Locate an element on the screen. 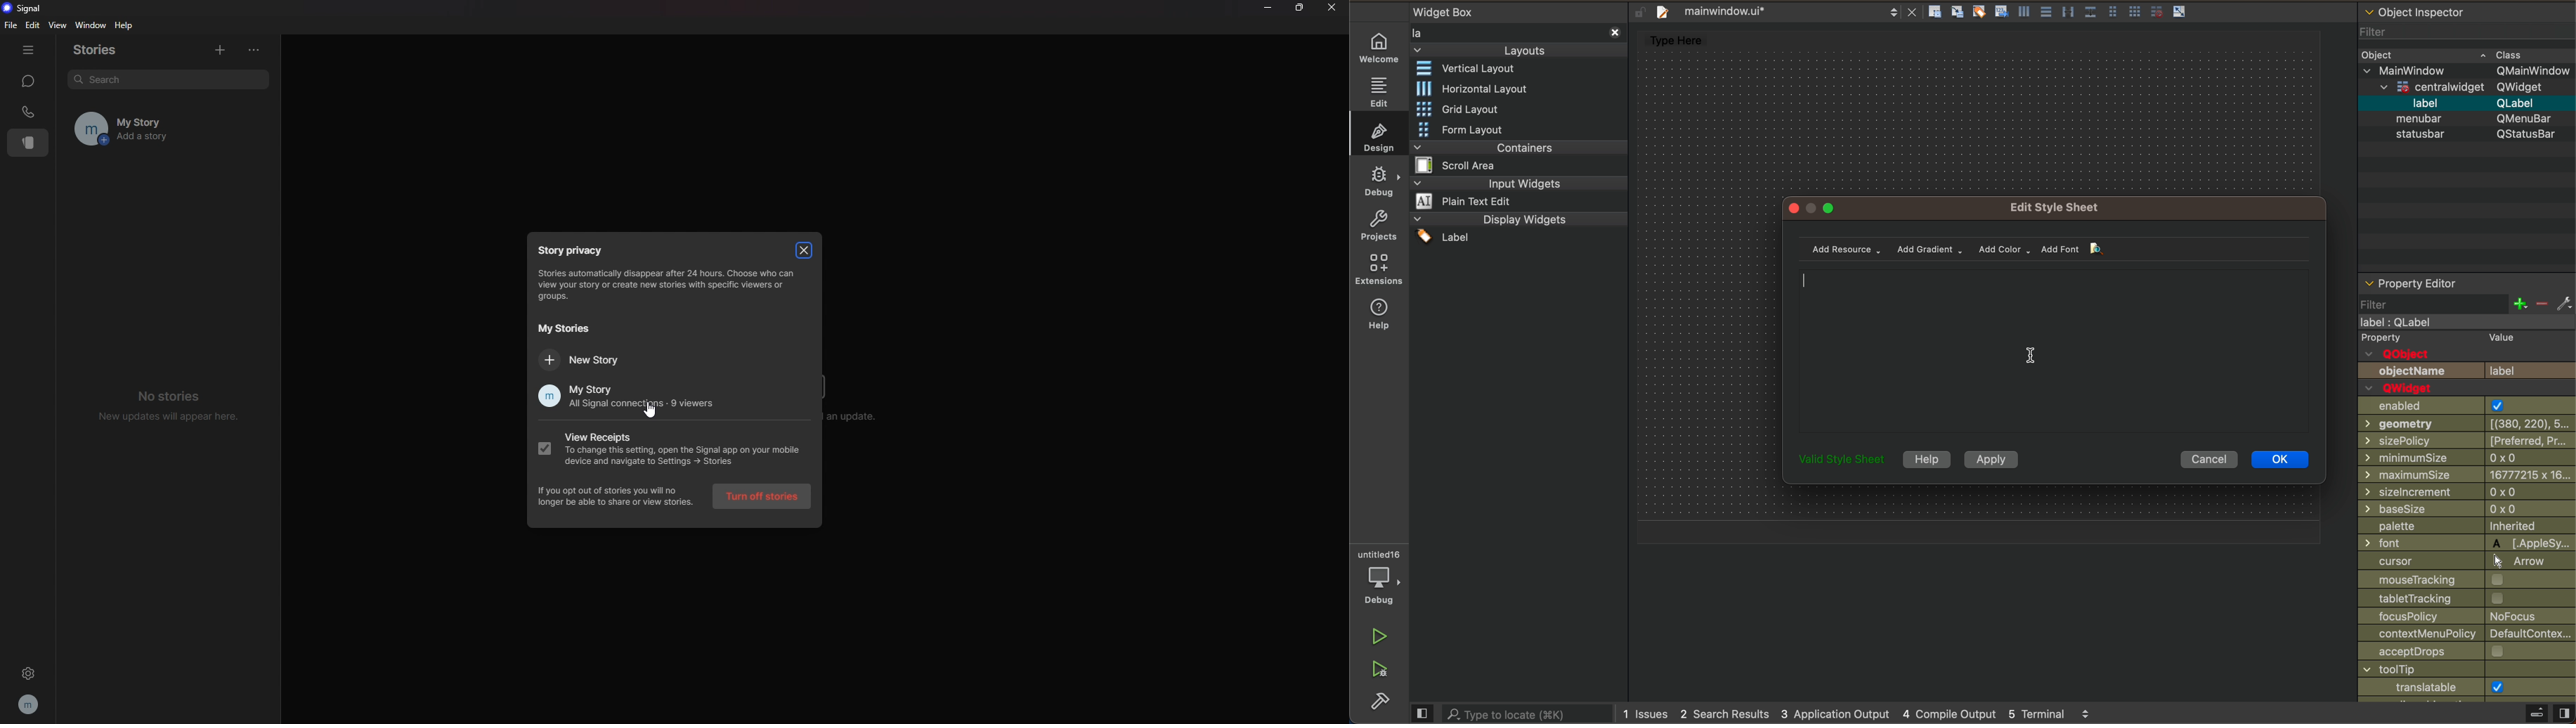 The height and width of the screenshot is (728, 2576). search is located at coordinates (1514, 712).